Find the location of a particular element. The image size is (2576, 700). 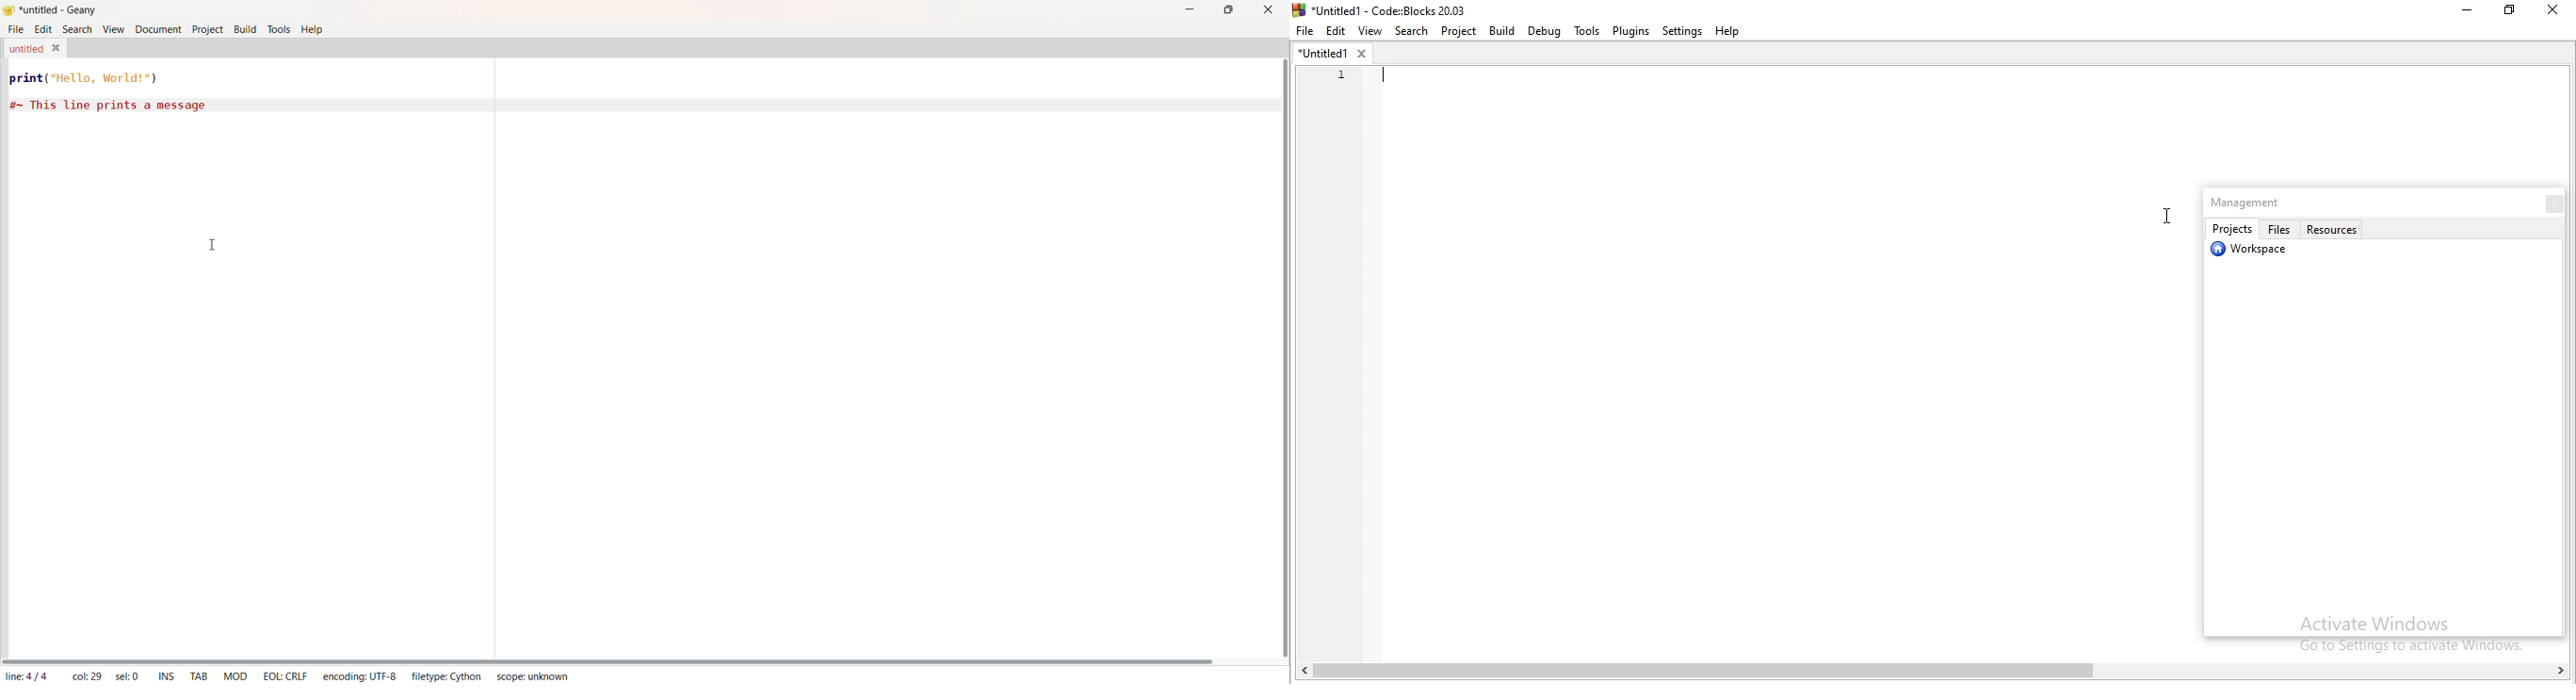

Untitled1 is located at coordinates (1331, 53).